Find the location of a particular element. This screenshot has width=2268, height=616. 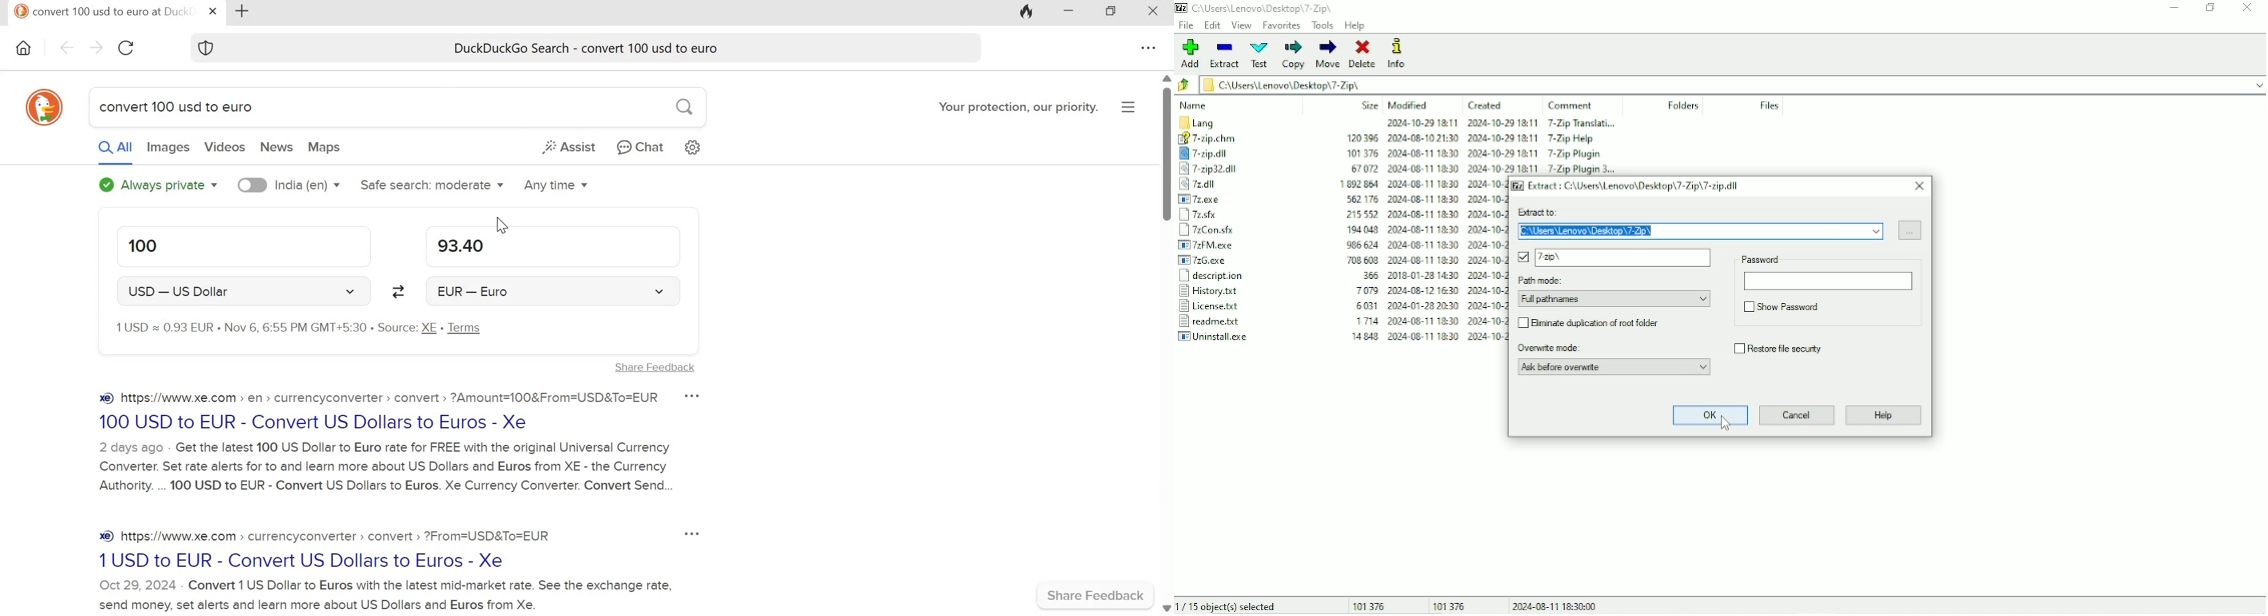

2 days ago. Get the latest 100 USD to Euro rate for FREE with the original Universal Currency is located at coordinates (387, 445).